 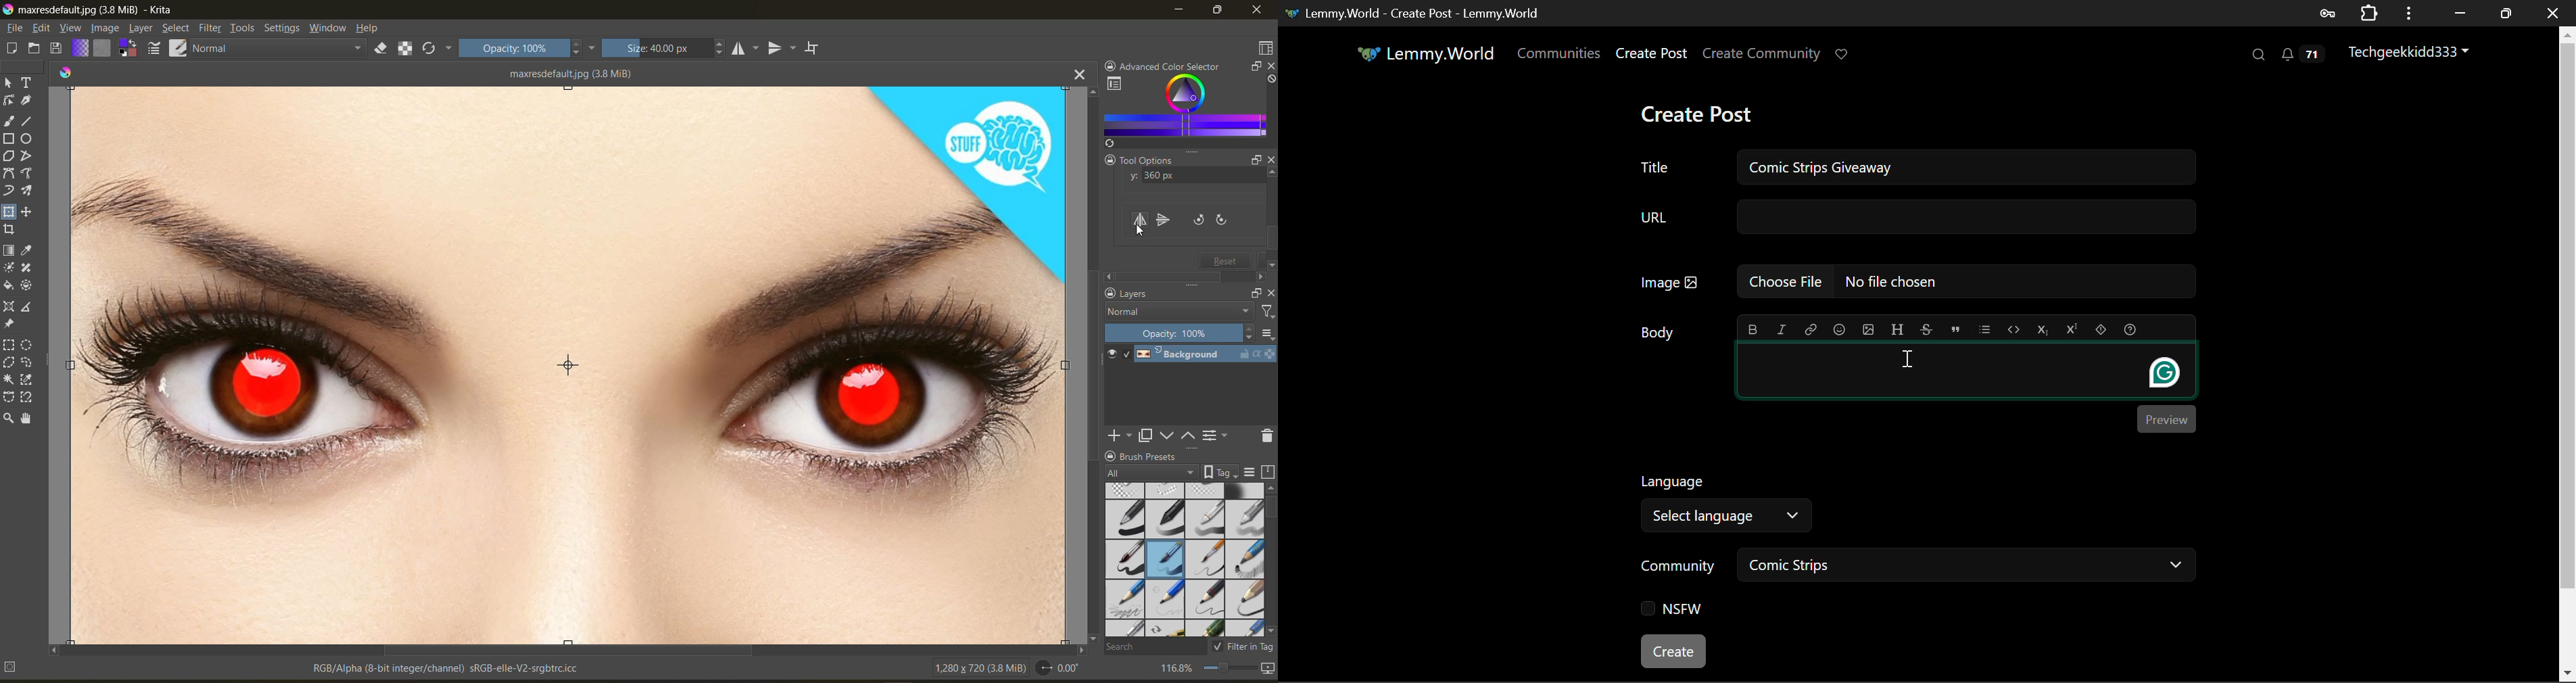 What do you see at coordinates (570, 361) in the screenshot?
I see `photo` at bounding box center [570, 361].